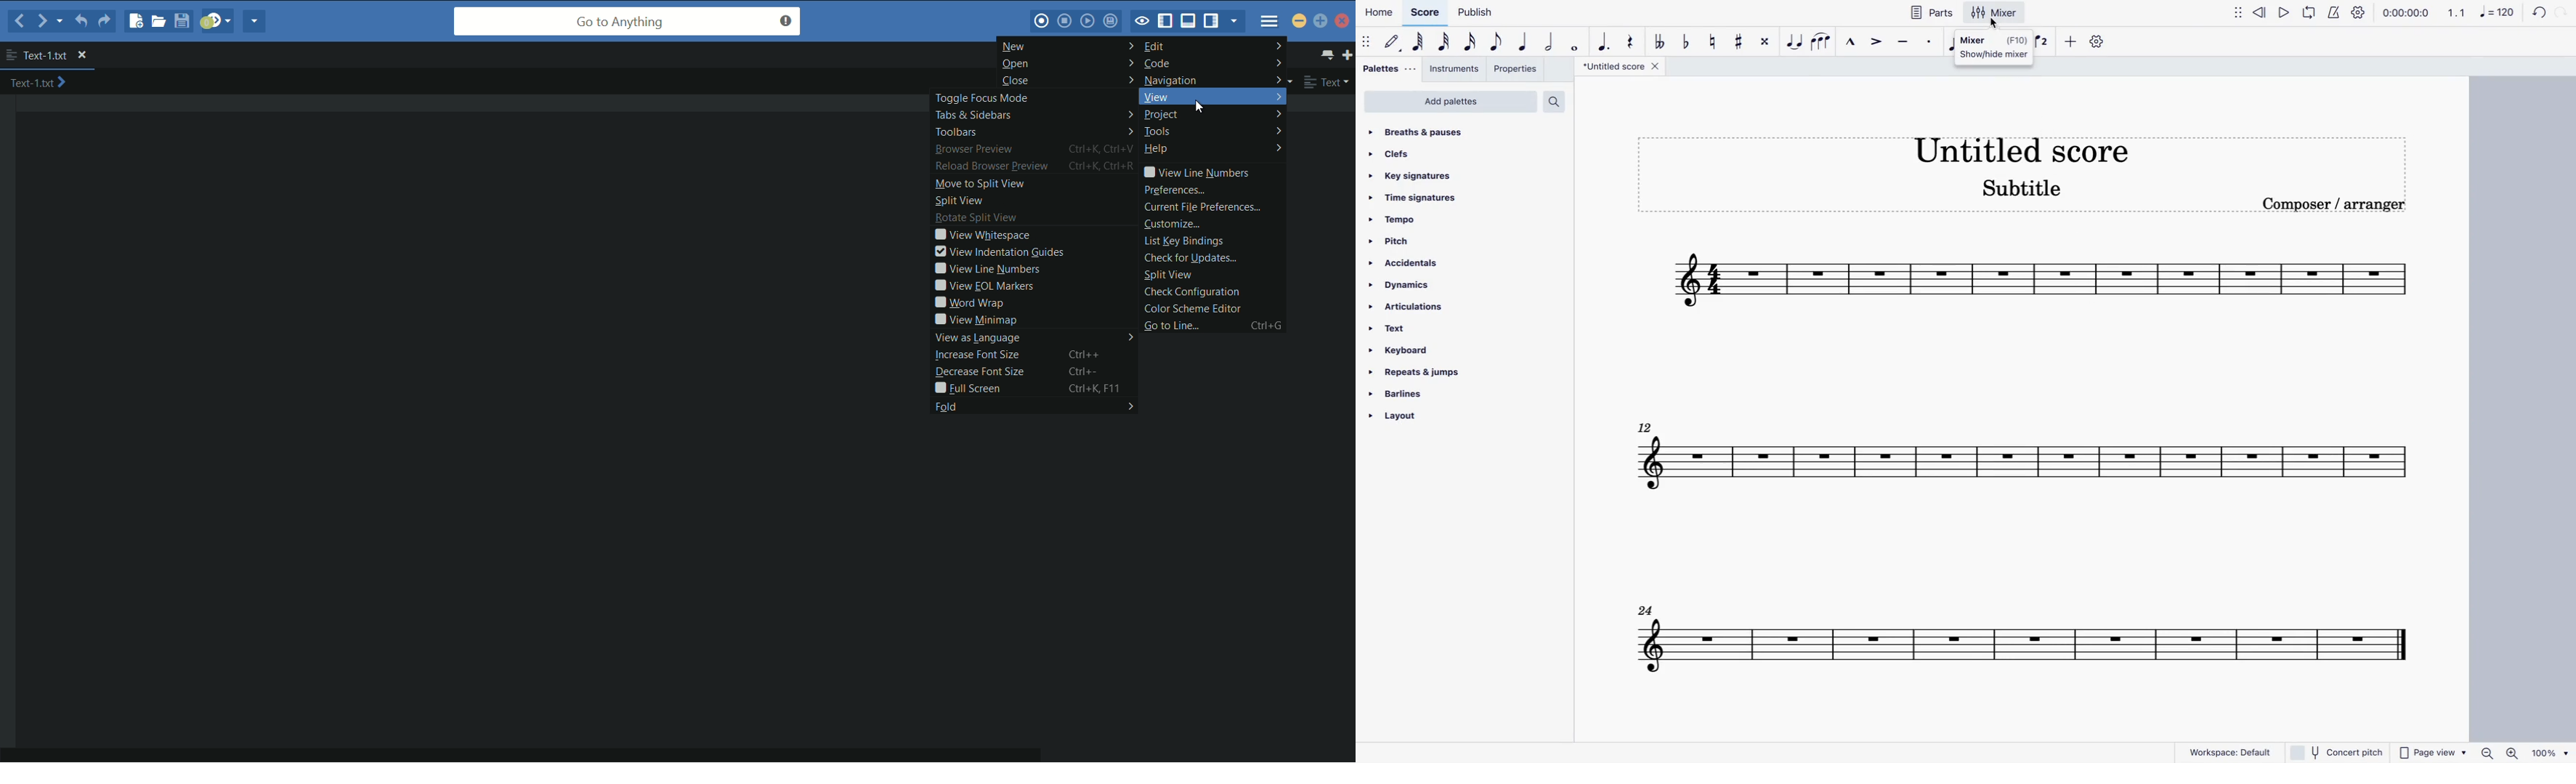 The width and height of the screenshot is (2576, 784). I want to click on rest, so click(1630, 39).